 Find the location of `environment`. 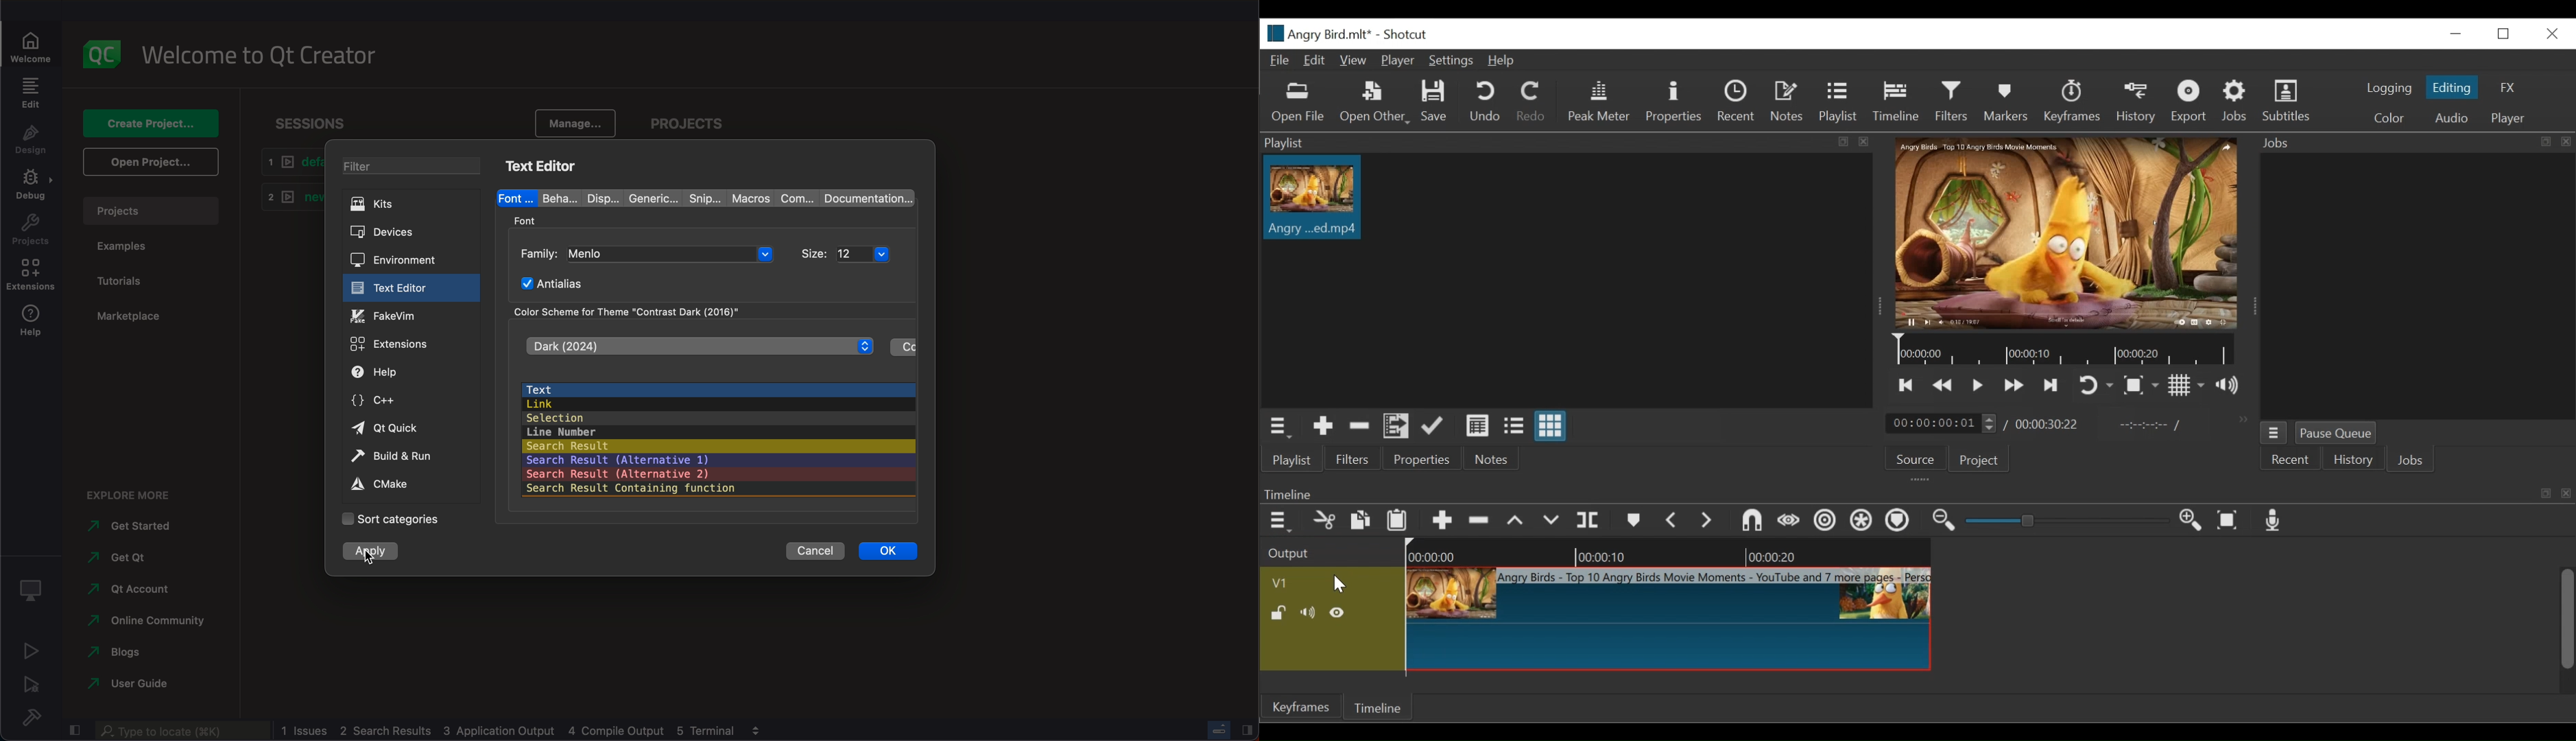

environment is located at coordinates (411, 258).